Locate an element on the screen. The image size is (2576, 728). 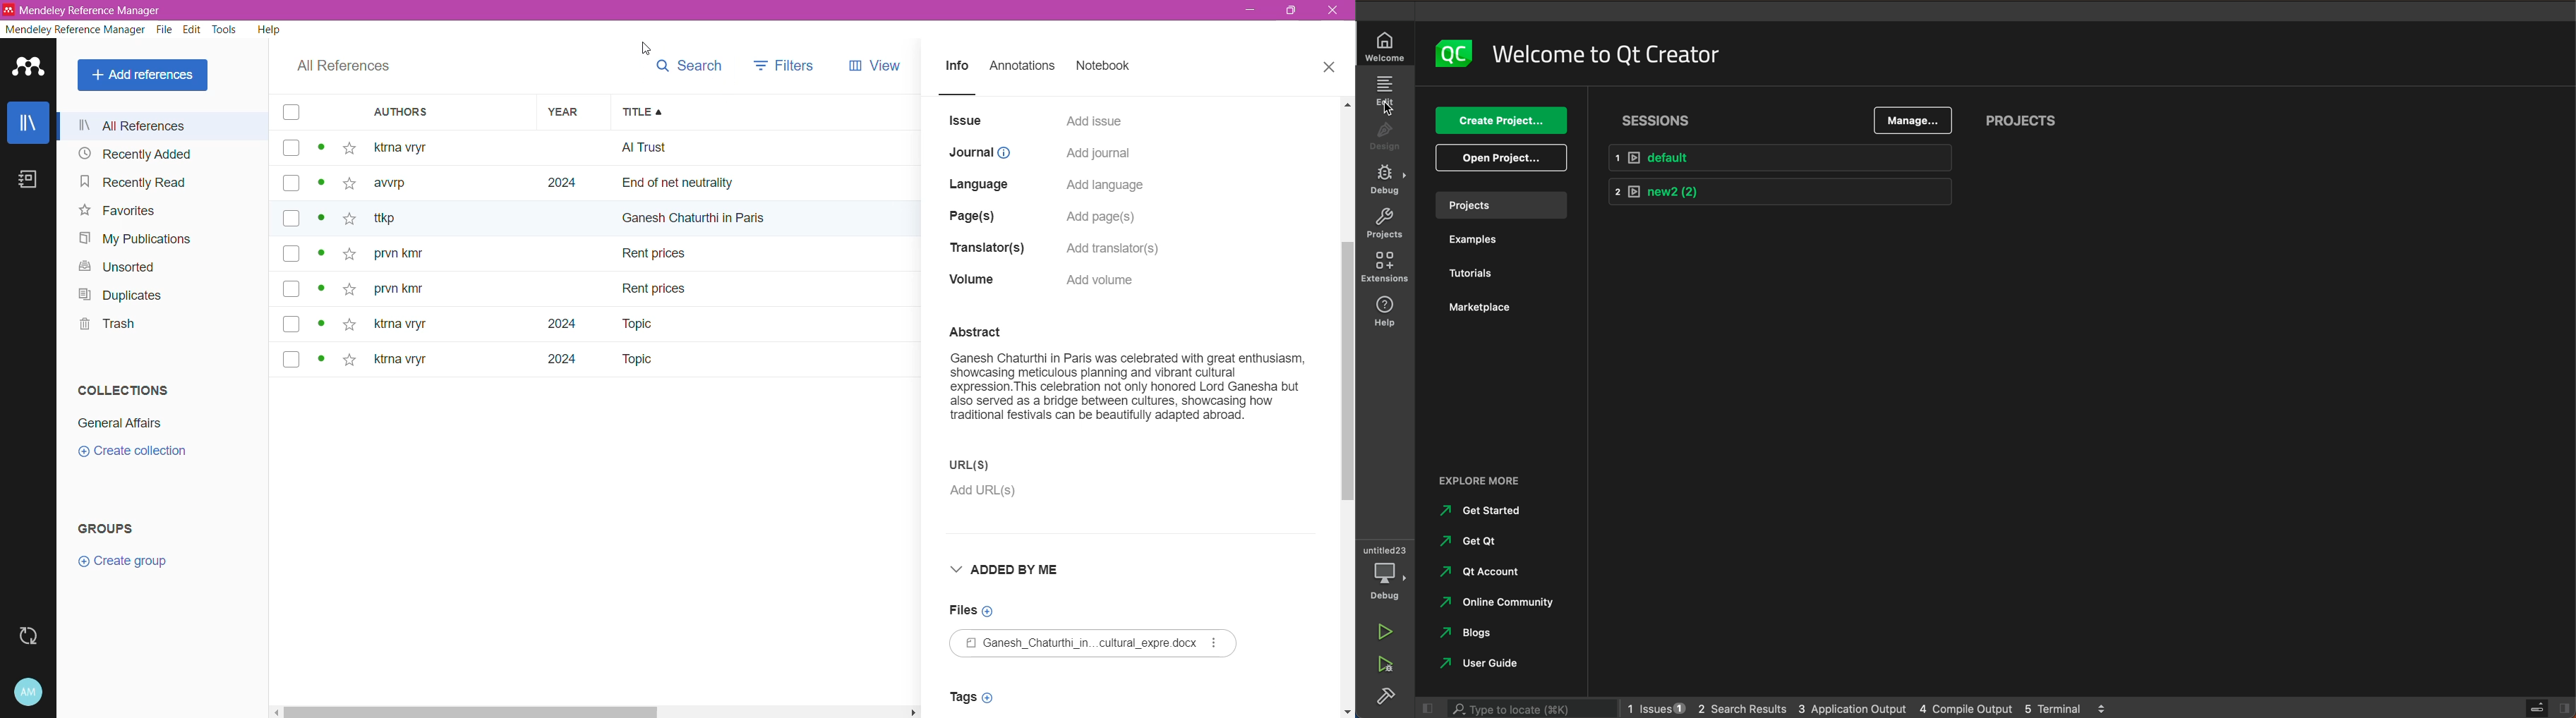
online community is located at coordinates (1494, 604).